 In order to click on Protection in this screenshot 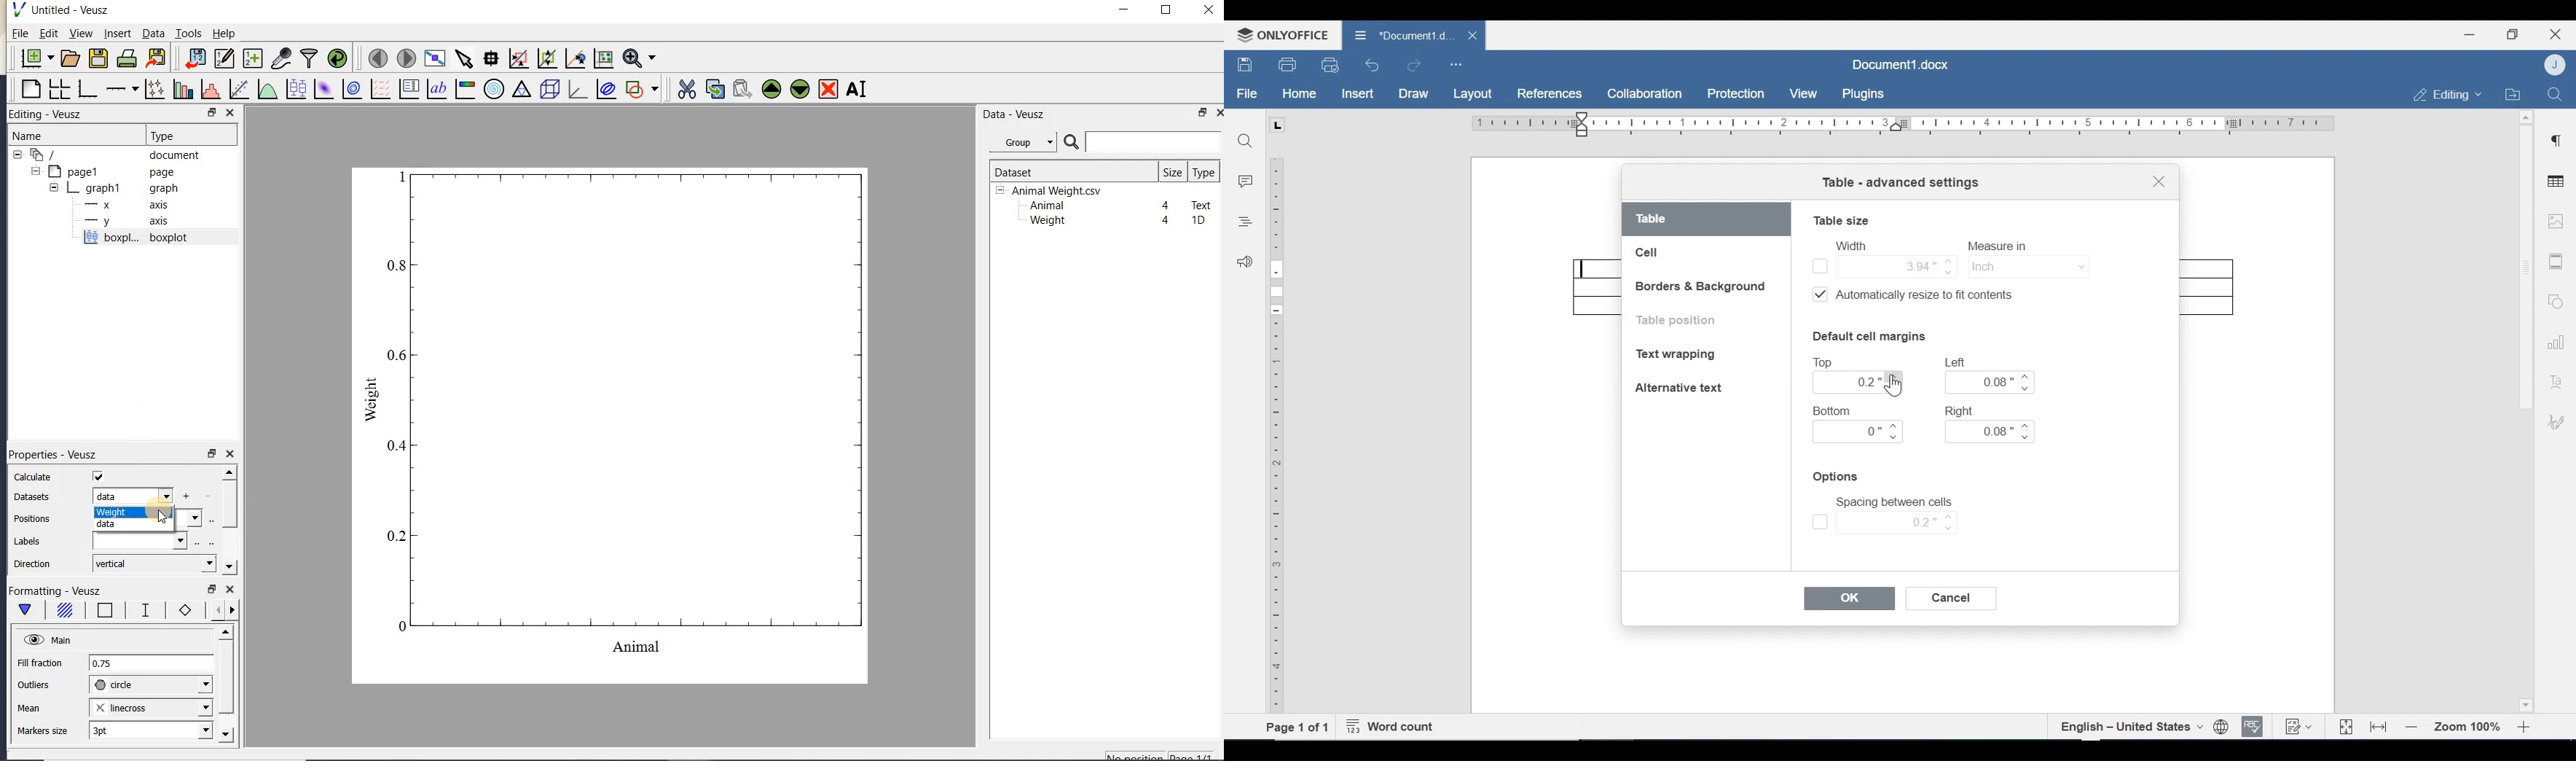, I will do `click(1736, 94)`.